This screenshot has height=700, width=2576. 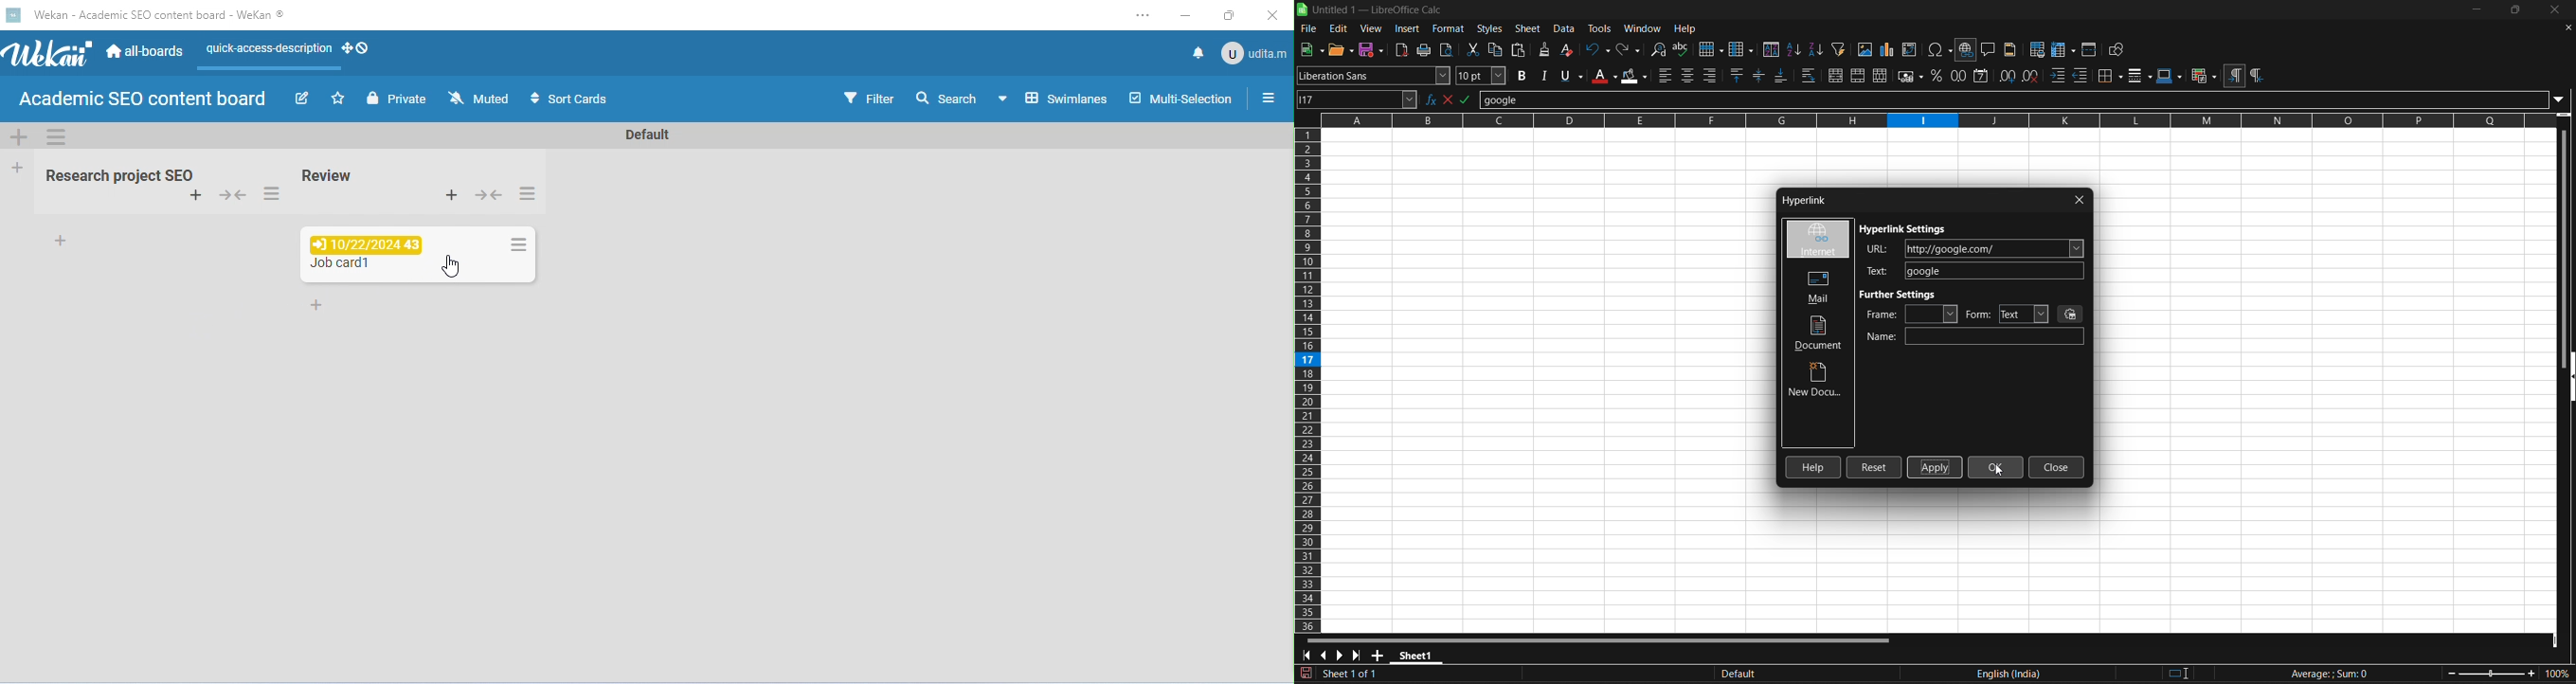 I want to click on bold, so click(x=1522, y=75).